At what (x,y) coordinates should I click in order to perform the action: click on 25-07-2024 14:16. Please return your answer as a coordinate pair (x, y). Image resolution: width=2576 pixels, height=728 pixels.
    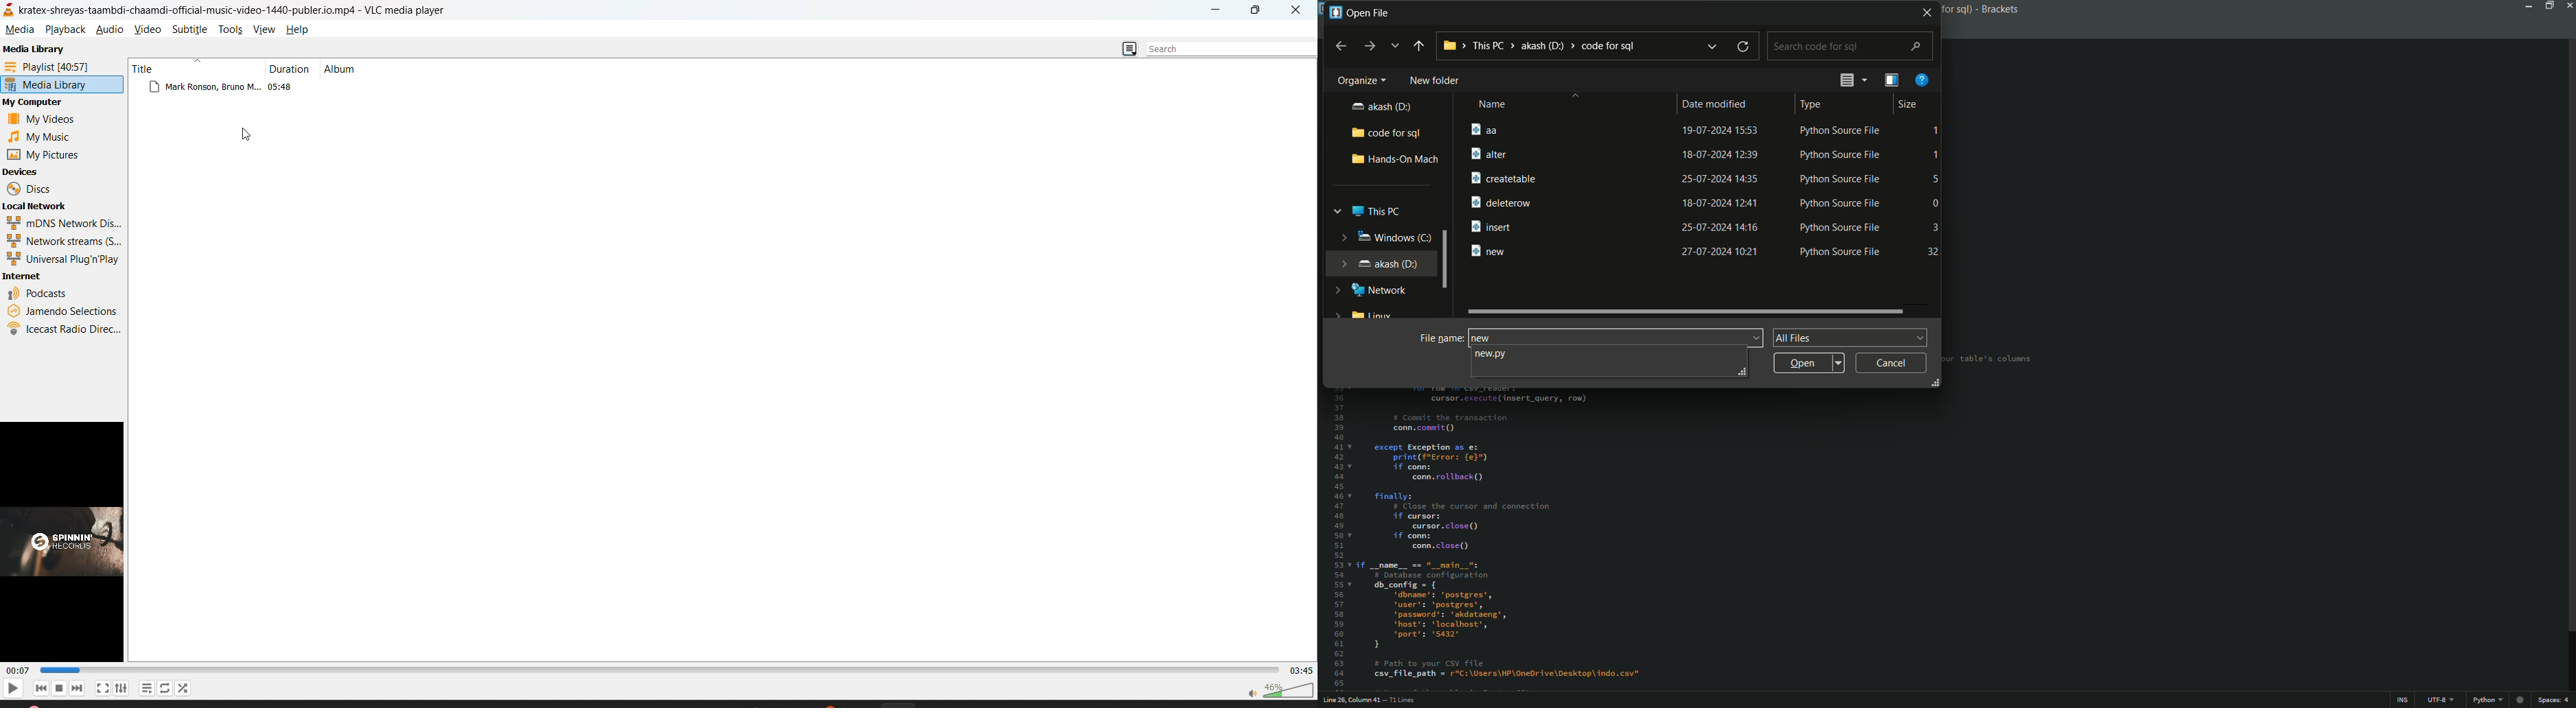
    Looking at the image, I should click on (1719, 226).